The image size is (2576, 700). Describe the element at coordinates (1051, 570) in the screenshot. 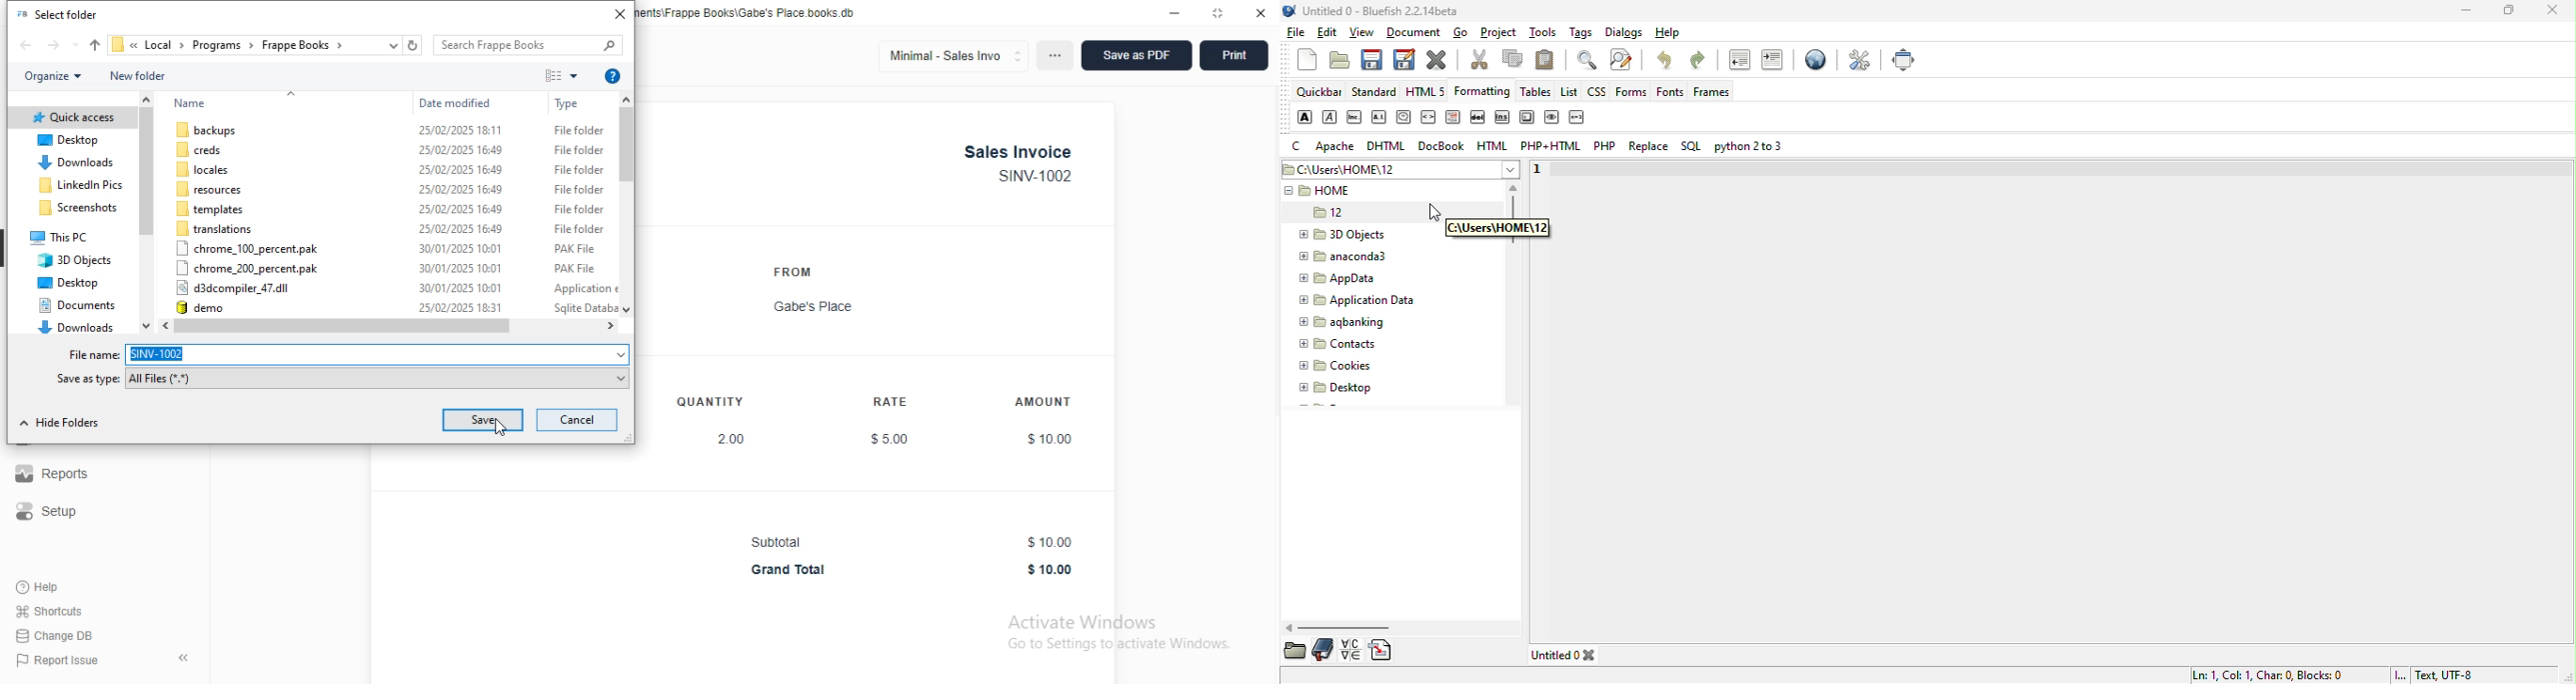

I see `$10.00` at that location.